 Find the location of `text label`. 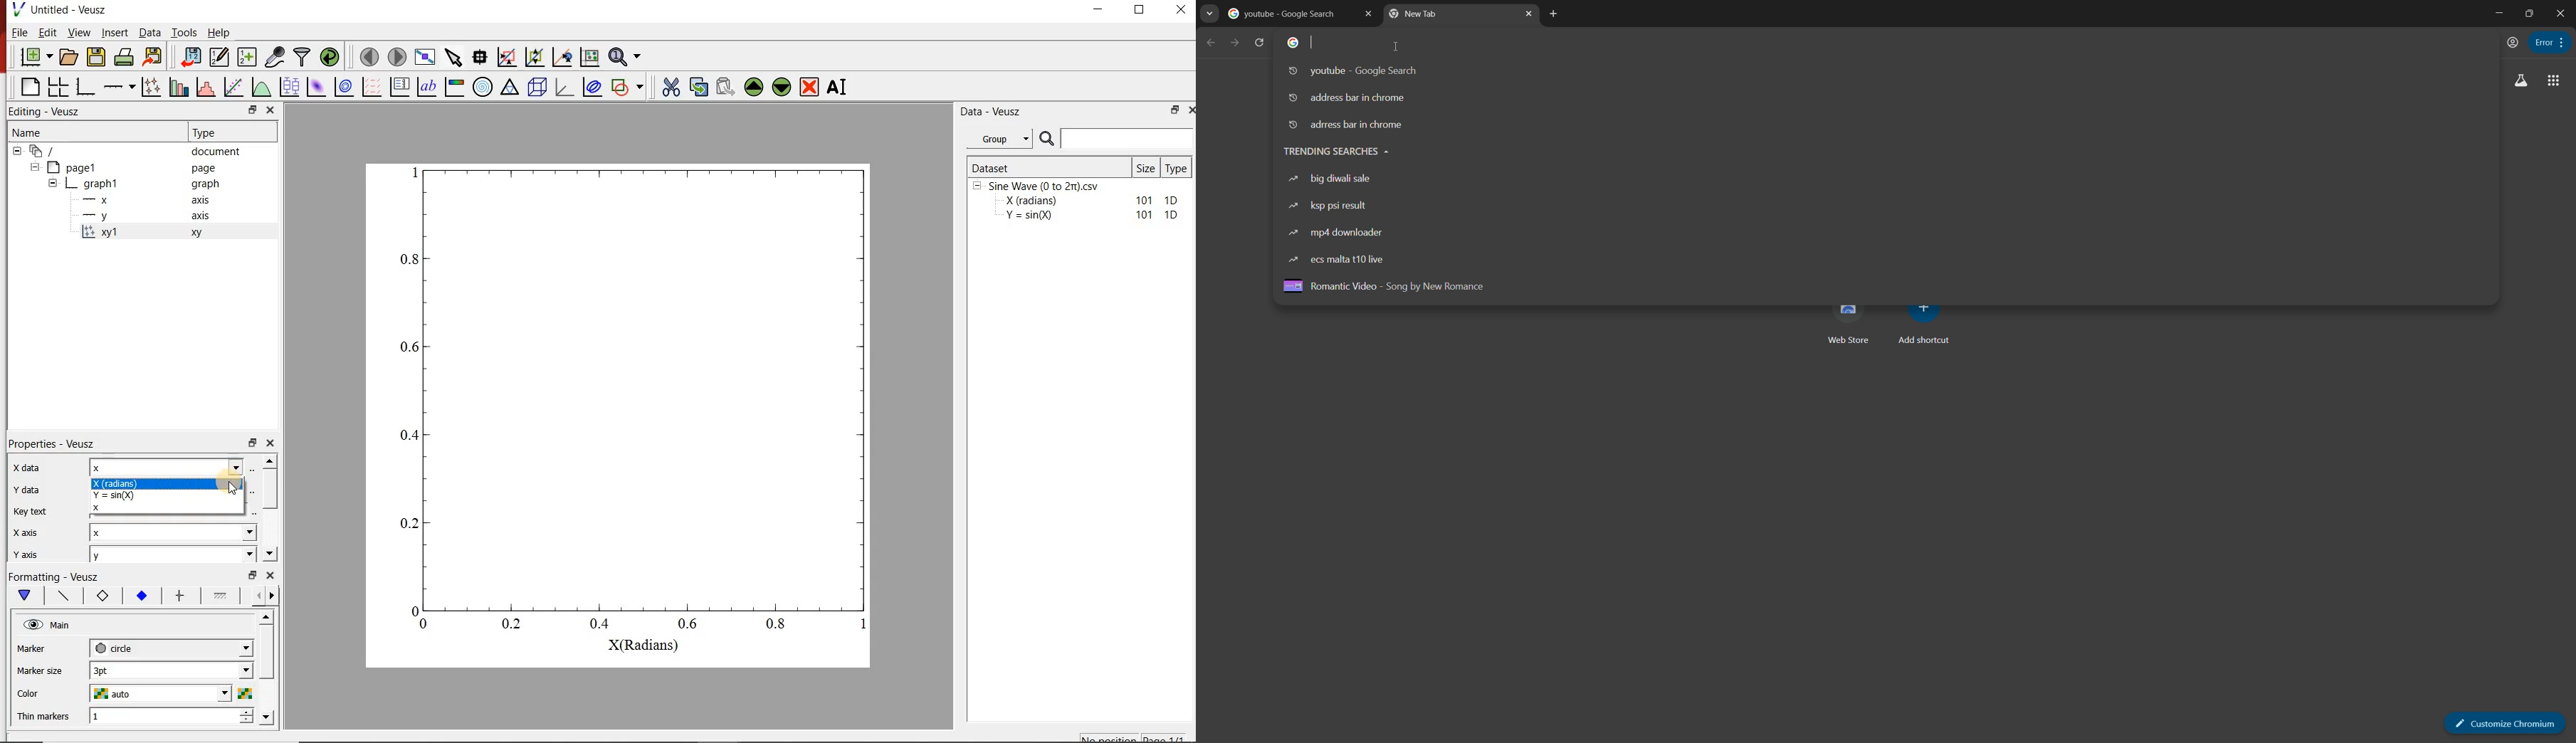

text label is located at coordinates (427, 87).